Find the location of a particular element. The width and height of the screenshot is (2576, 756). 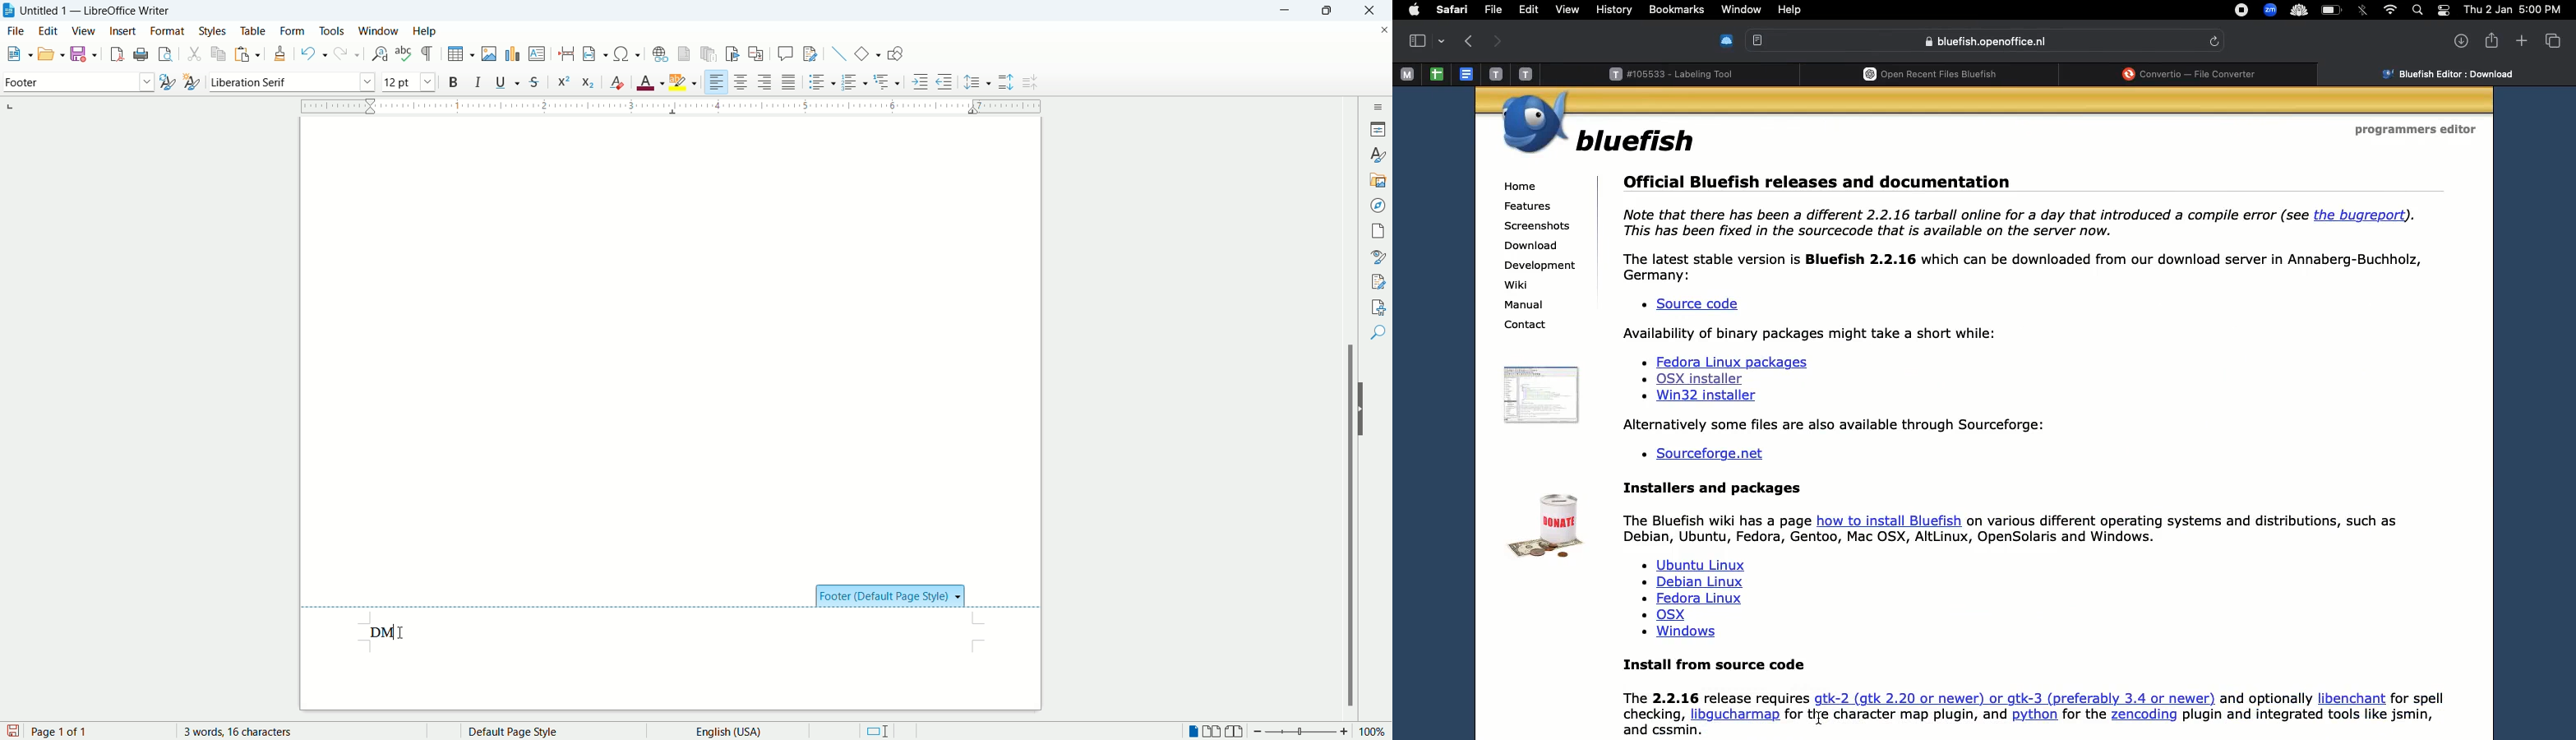

styles is located at coordinates (1379, 155).